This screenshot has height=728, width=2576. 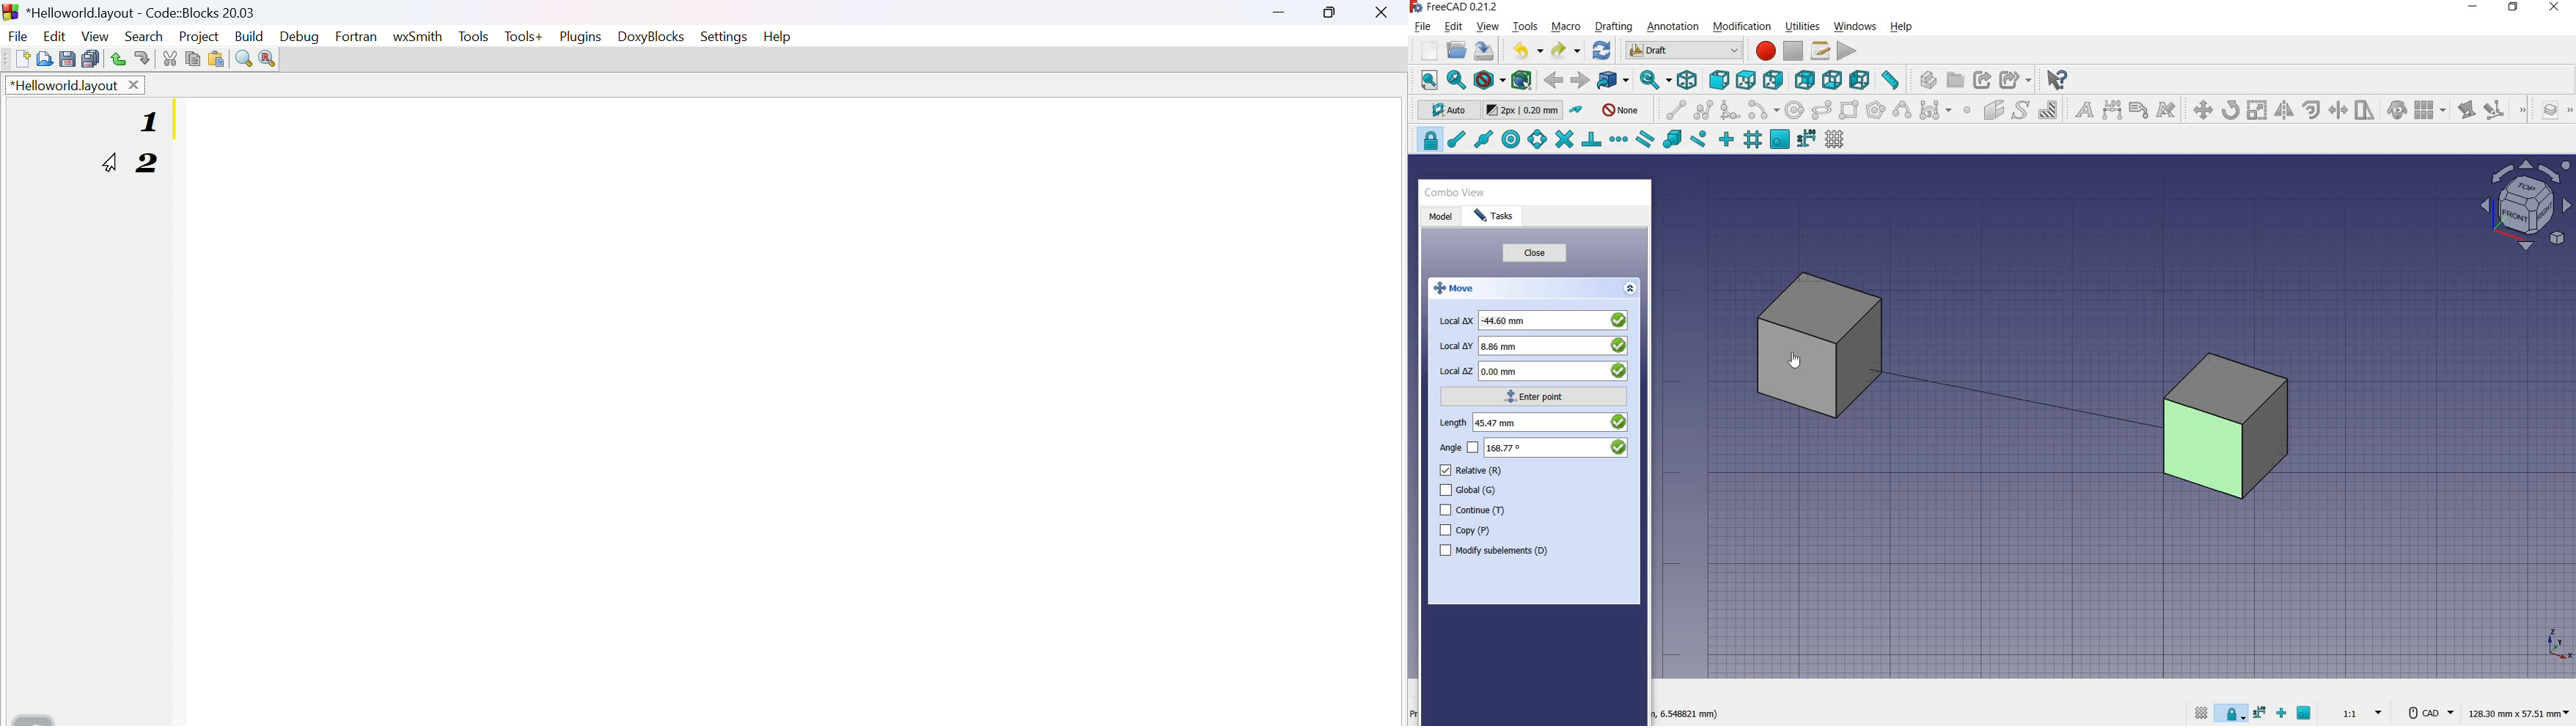 I want to click on array tools, so click(x=2429, y=109).